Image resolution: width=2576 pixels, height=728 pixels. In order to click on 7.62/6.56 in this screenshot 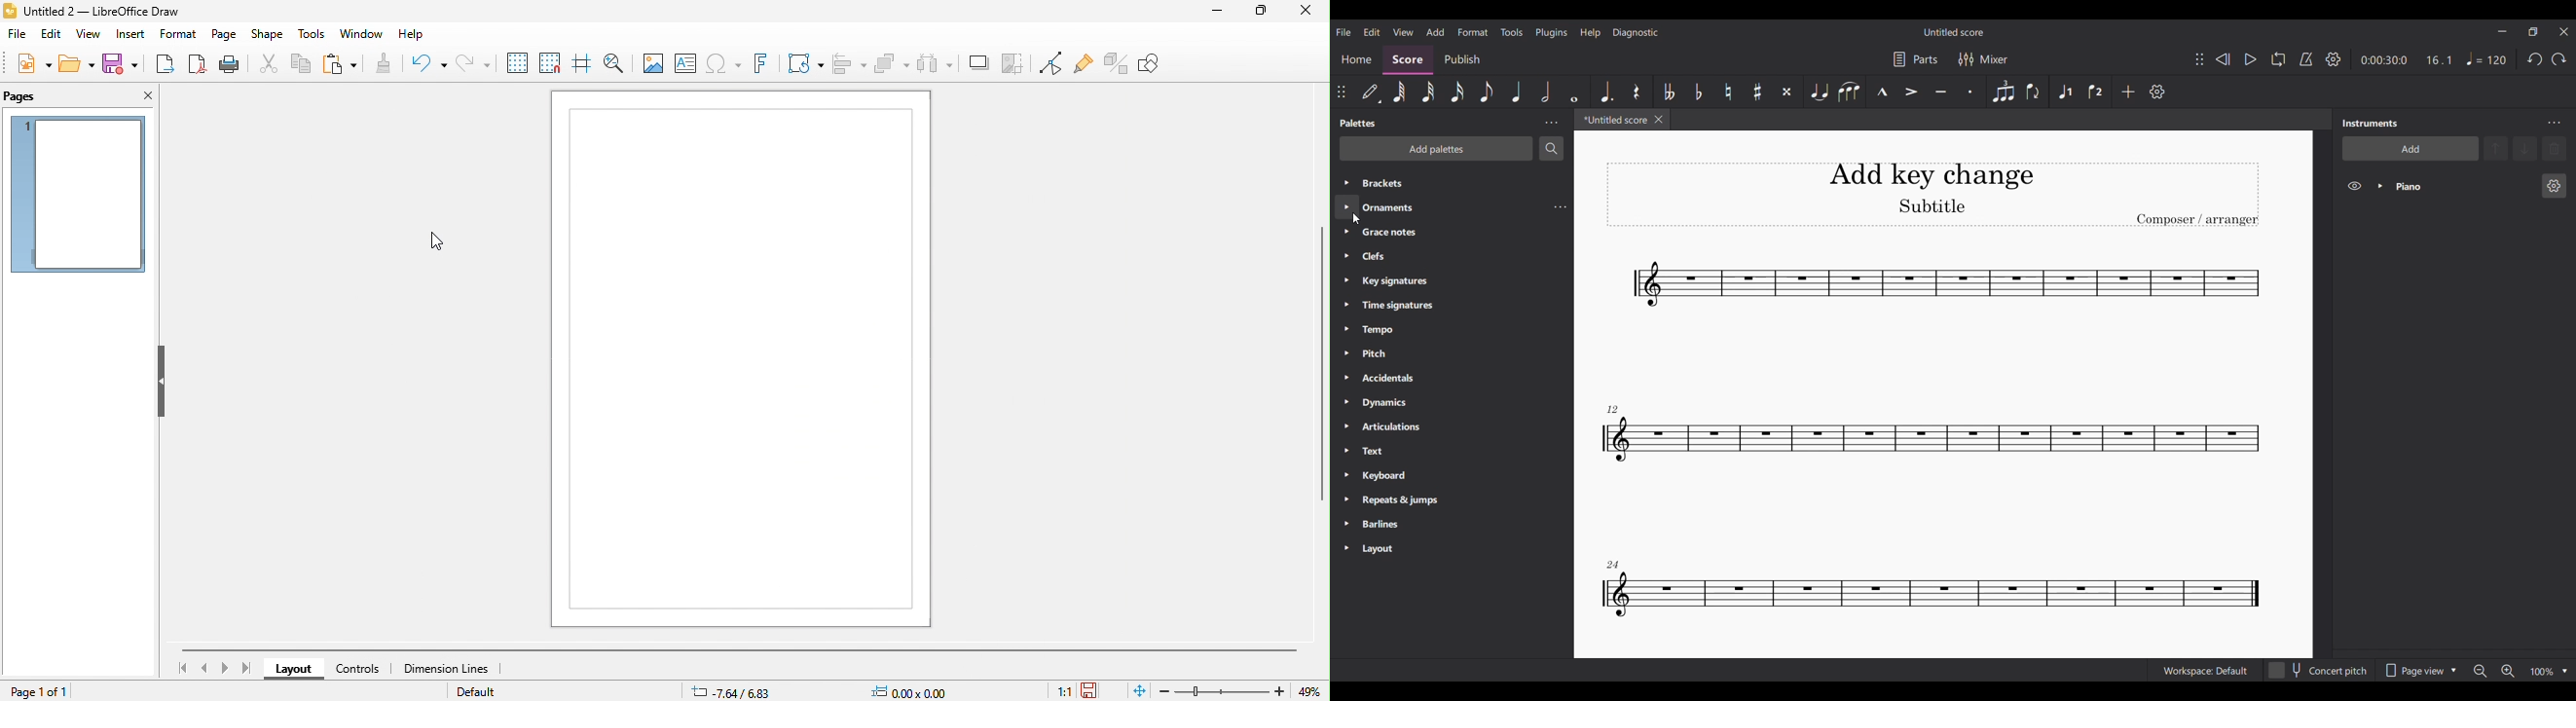, I will do `click(732, 690)`.